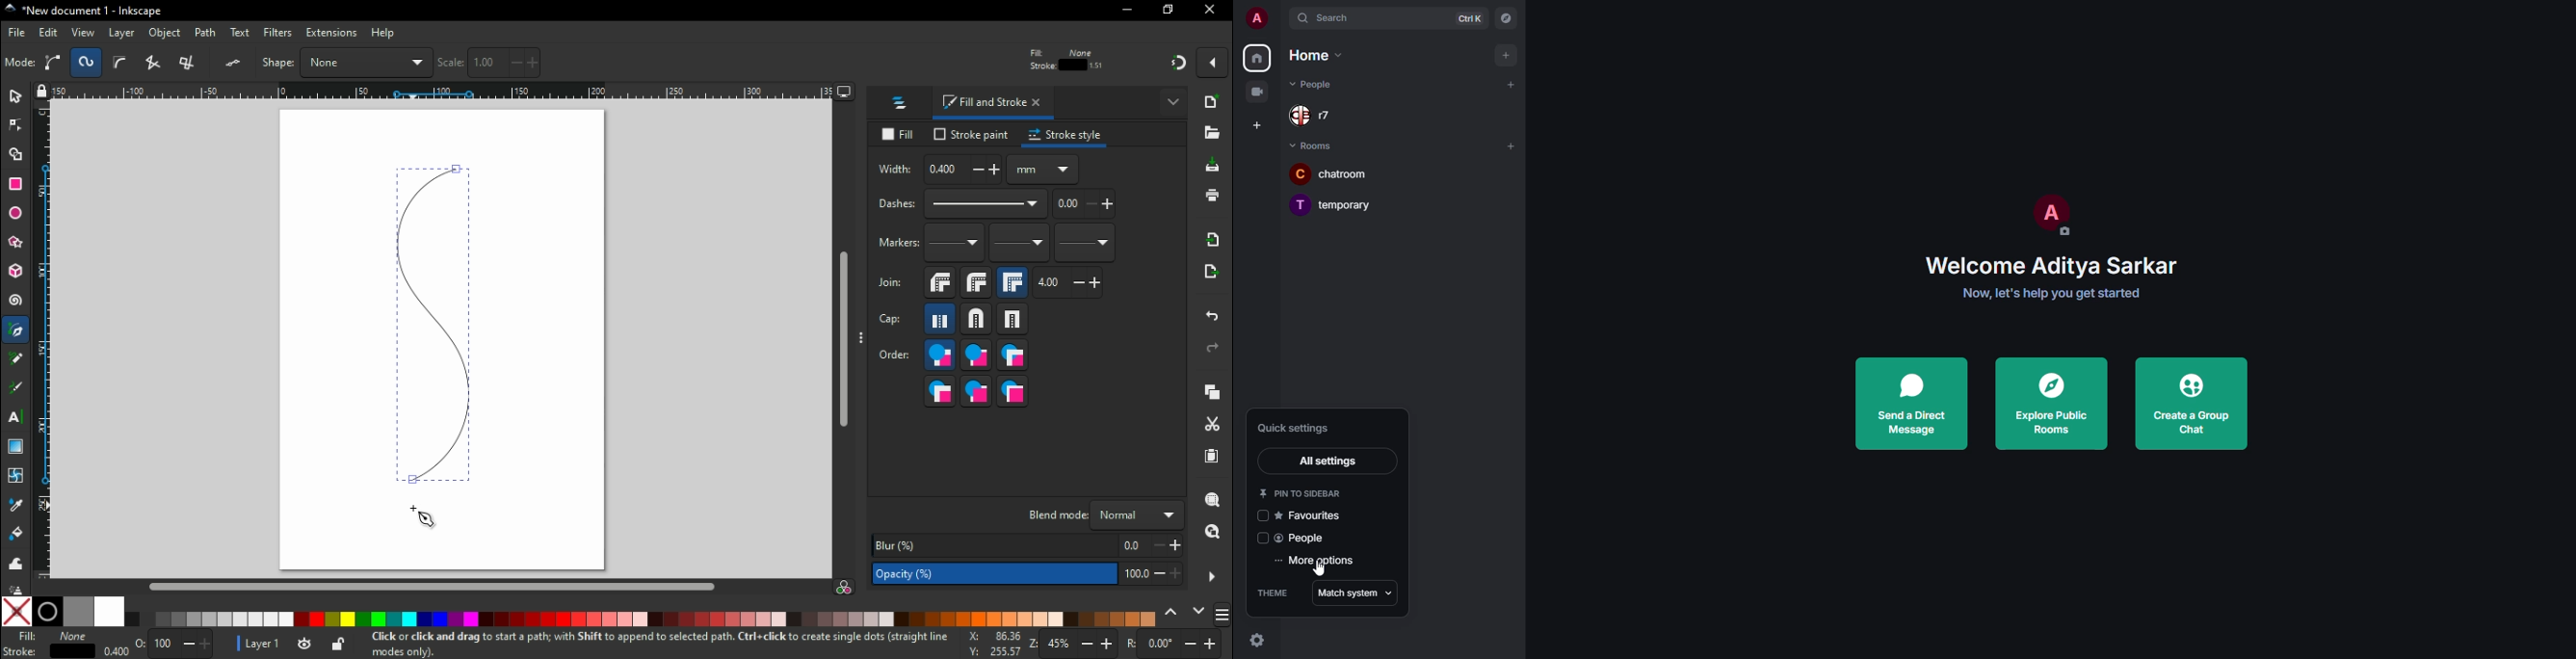 The width and height of the screenshot is (2576, 672). What do you see at coordinates (1255, 92) in the screenshot?
I see `video room` at bounding box center [1255, 92].